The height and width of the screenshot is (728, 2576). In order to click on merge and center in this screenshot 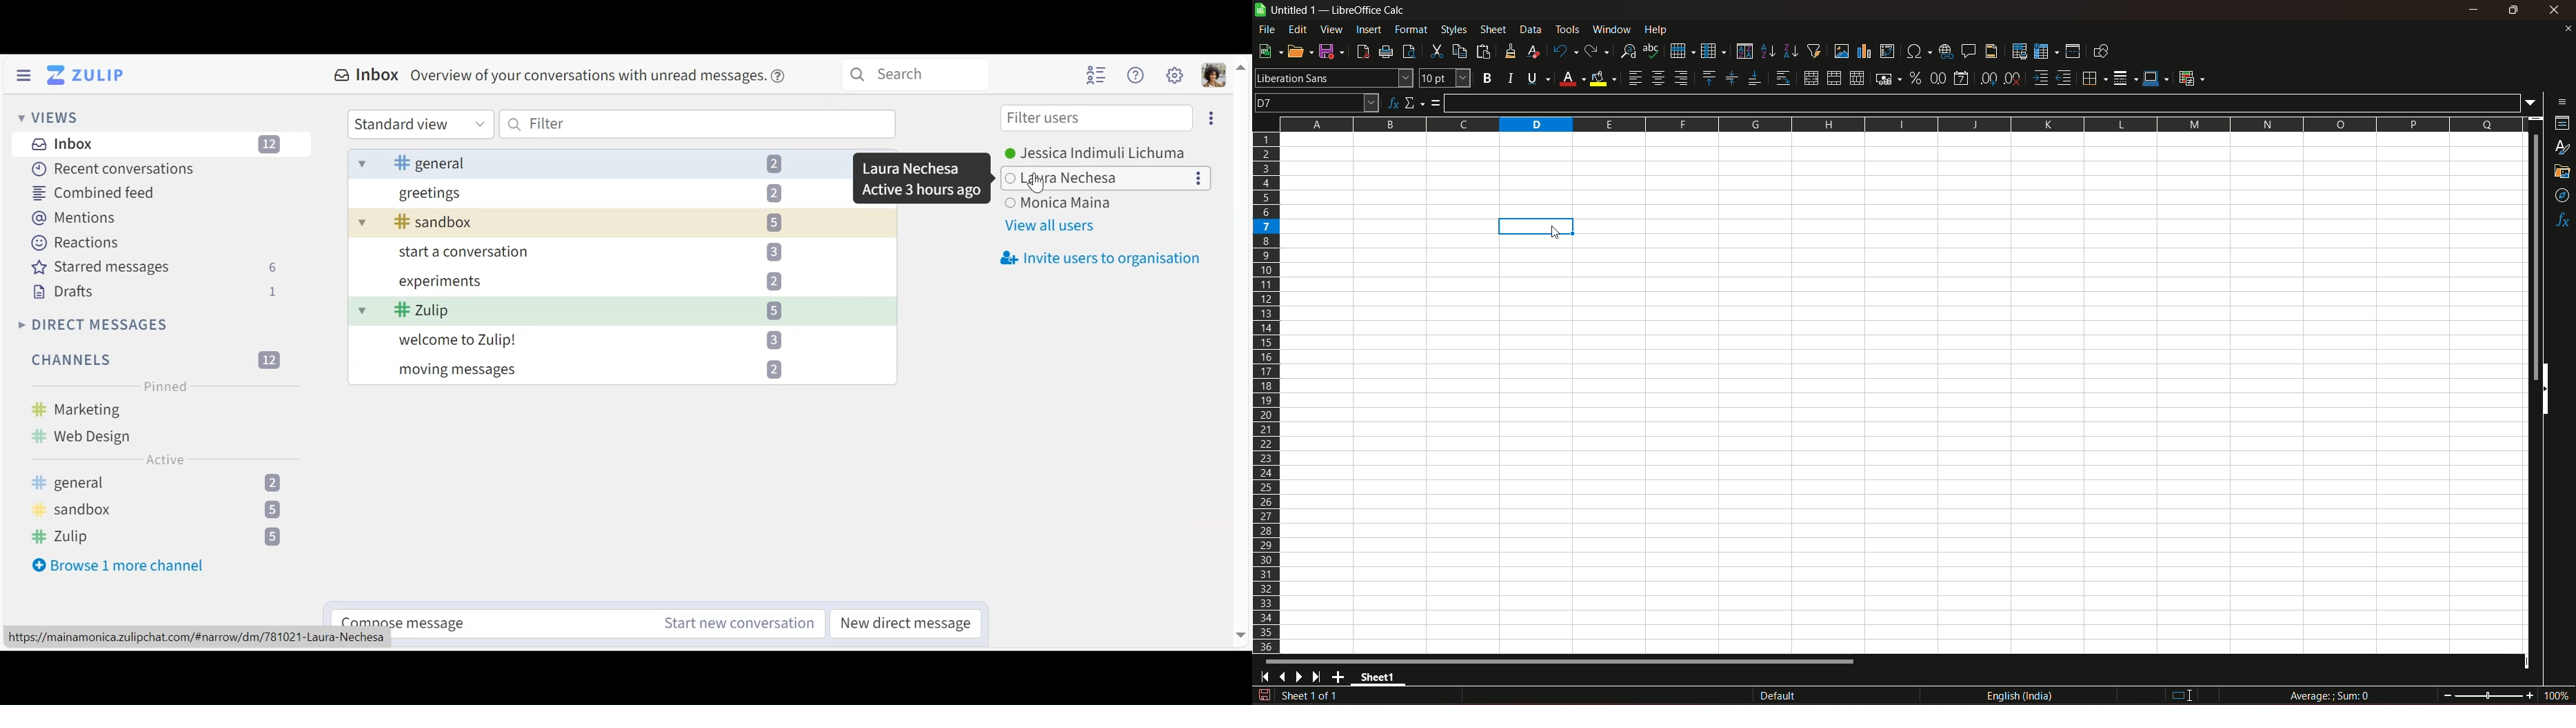, I will do `click(1810, 78)`.